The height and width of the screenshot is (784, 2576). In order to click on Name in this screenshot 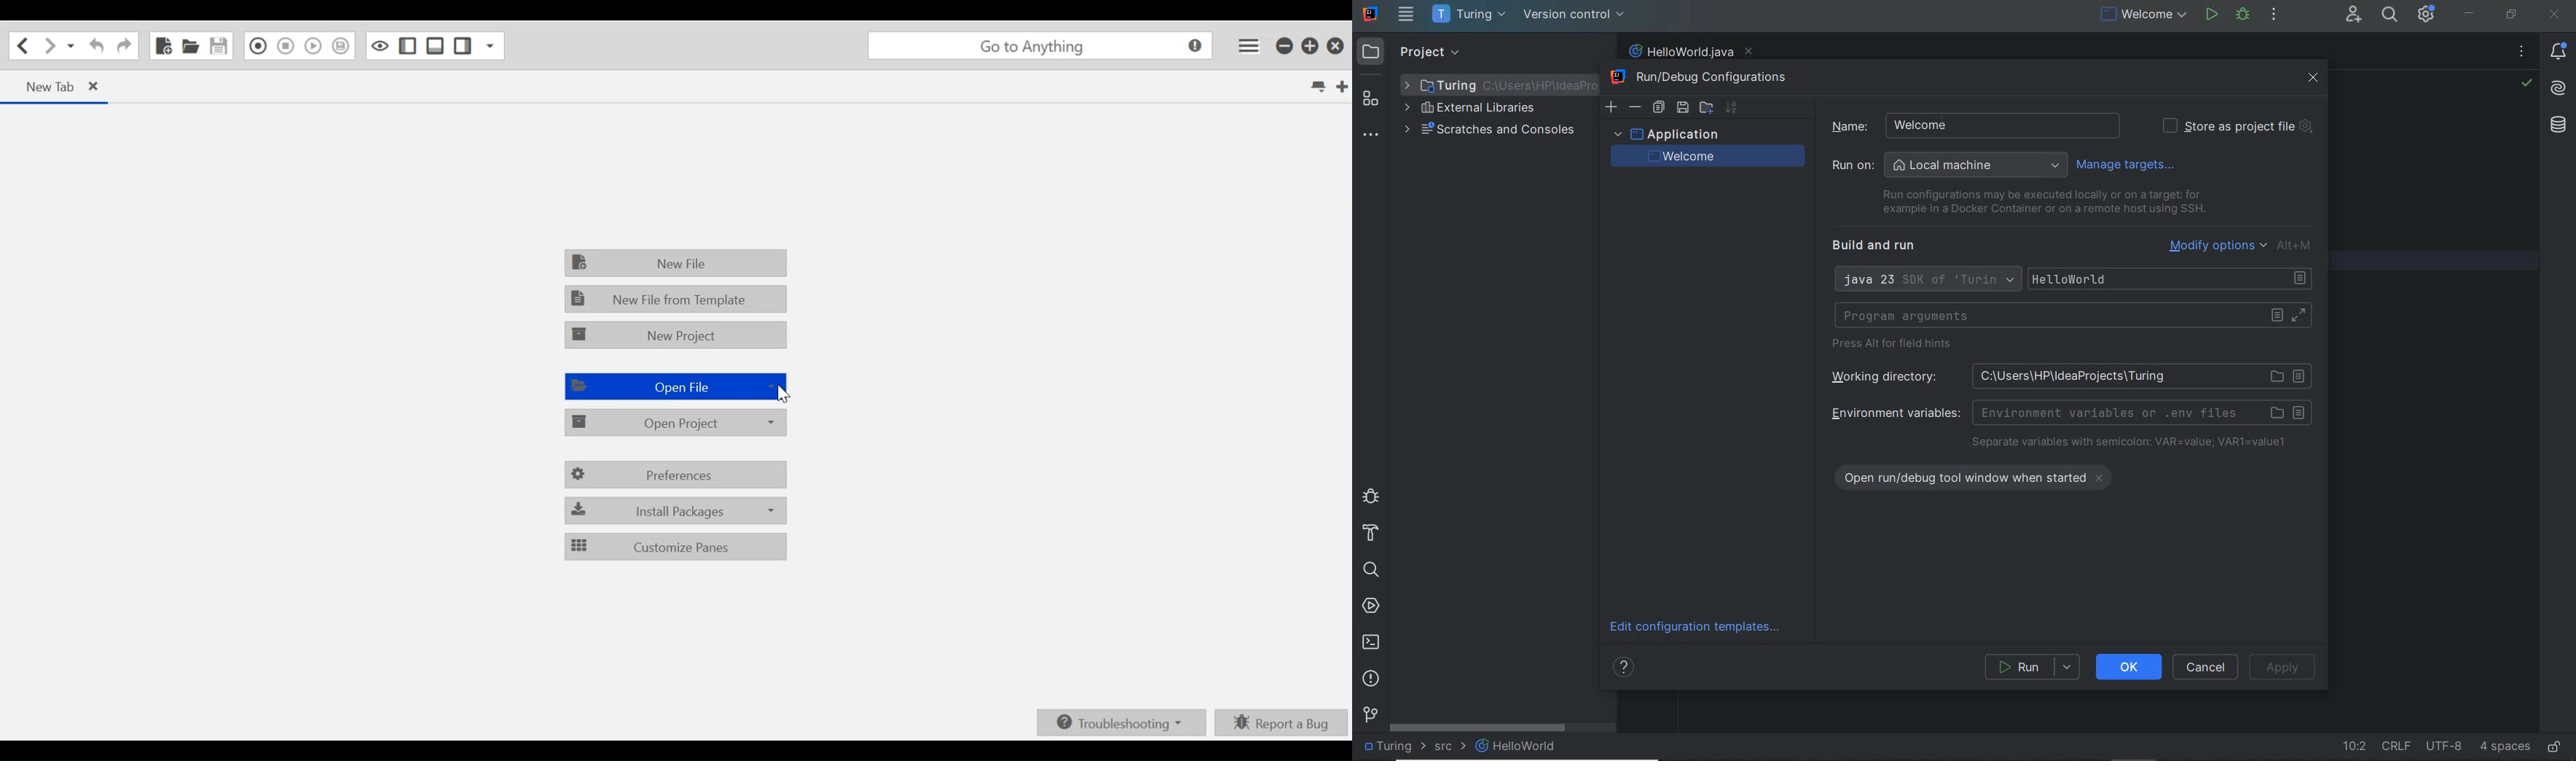, I will do `click(1880, 125)`.